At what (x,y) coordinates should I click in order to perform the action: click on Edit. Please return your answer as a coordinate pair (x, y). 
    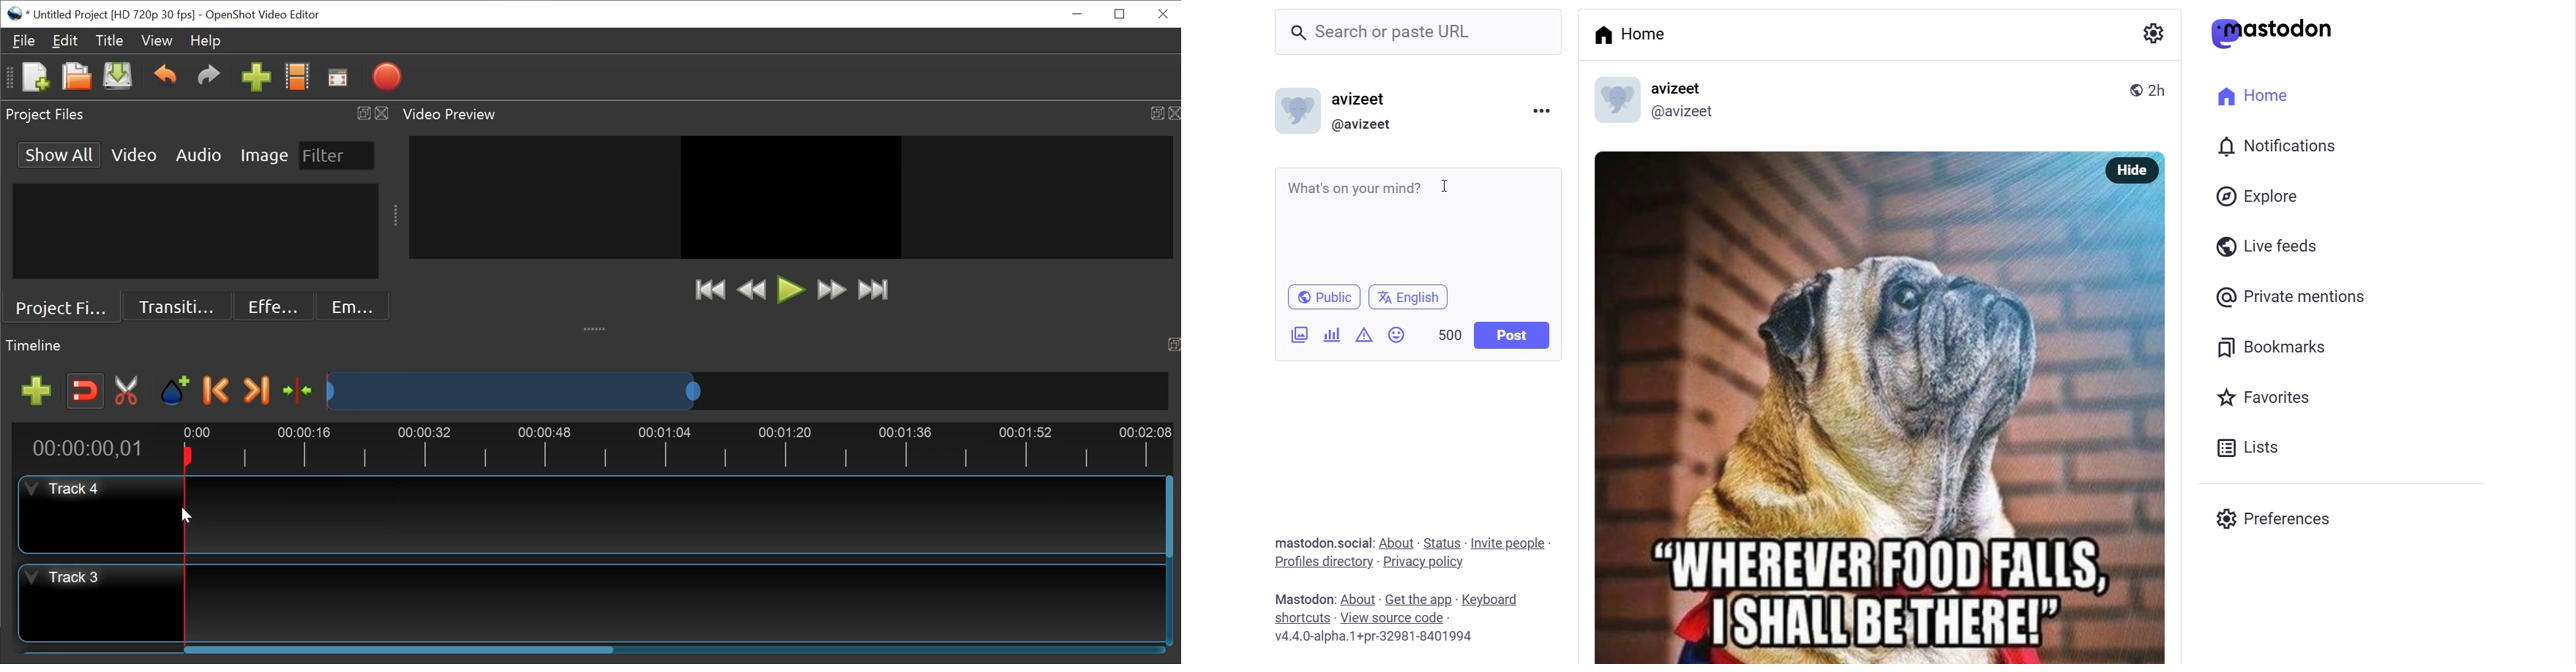
    Looking at the image, I should click on (65, 40).